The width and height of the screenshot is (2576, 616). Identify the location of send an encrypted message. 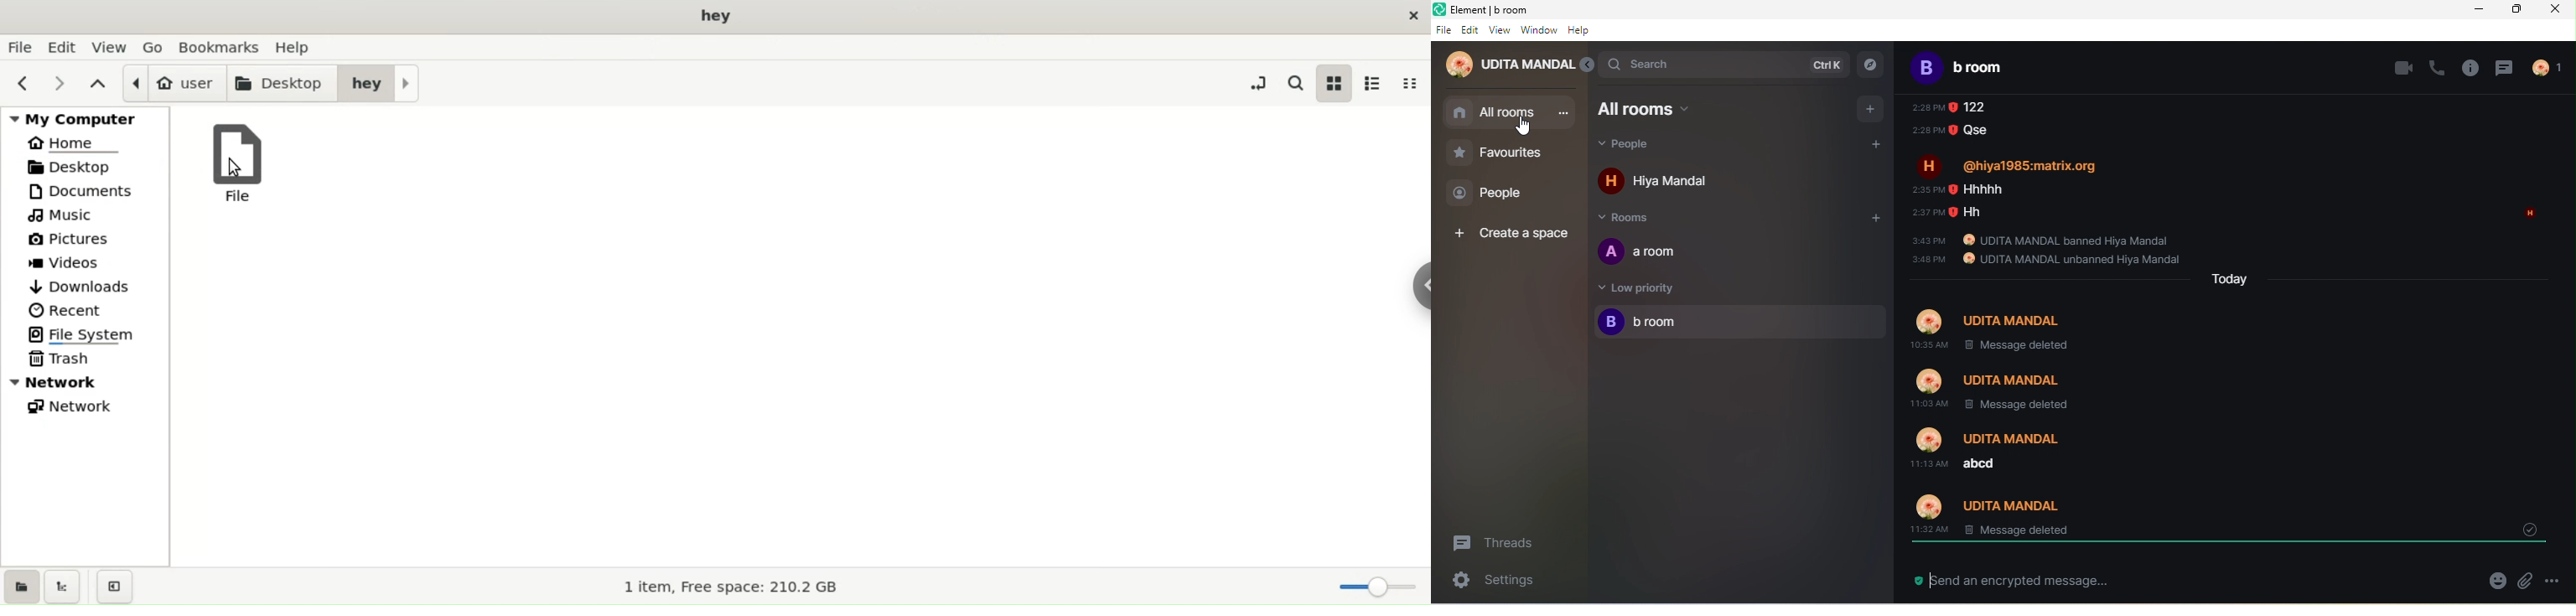
(2034, 577).